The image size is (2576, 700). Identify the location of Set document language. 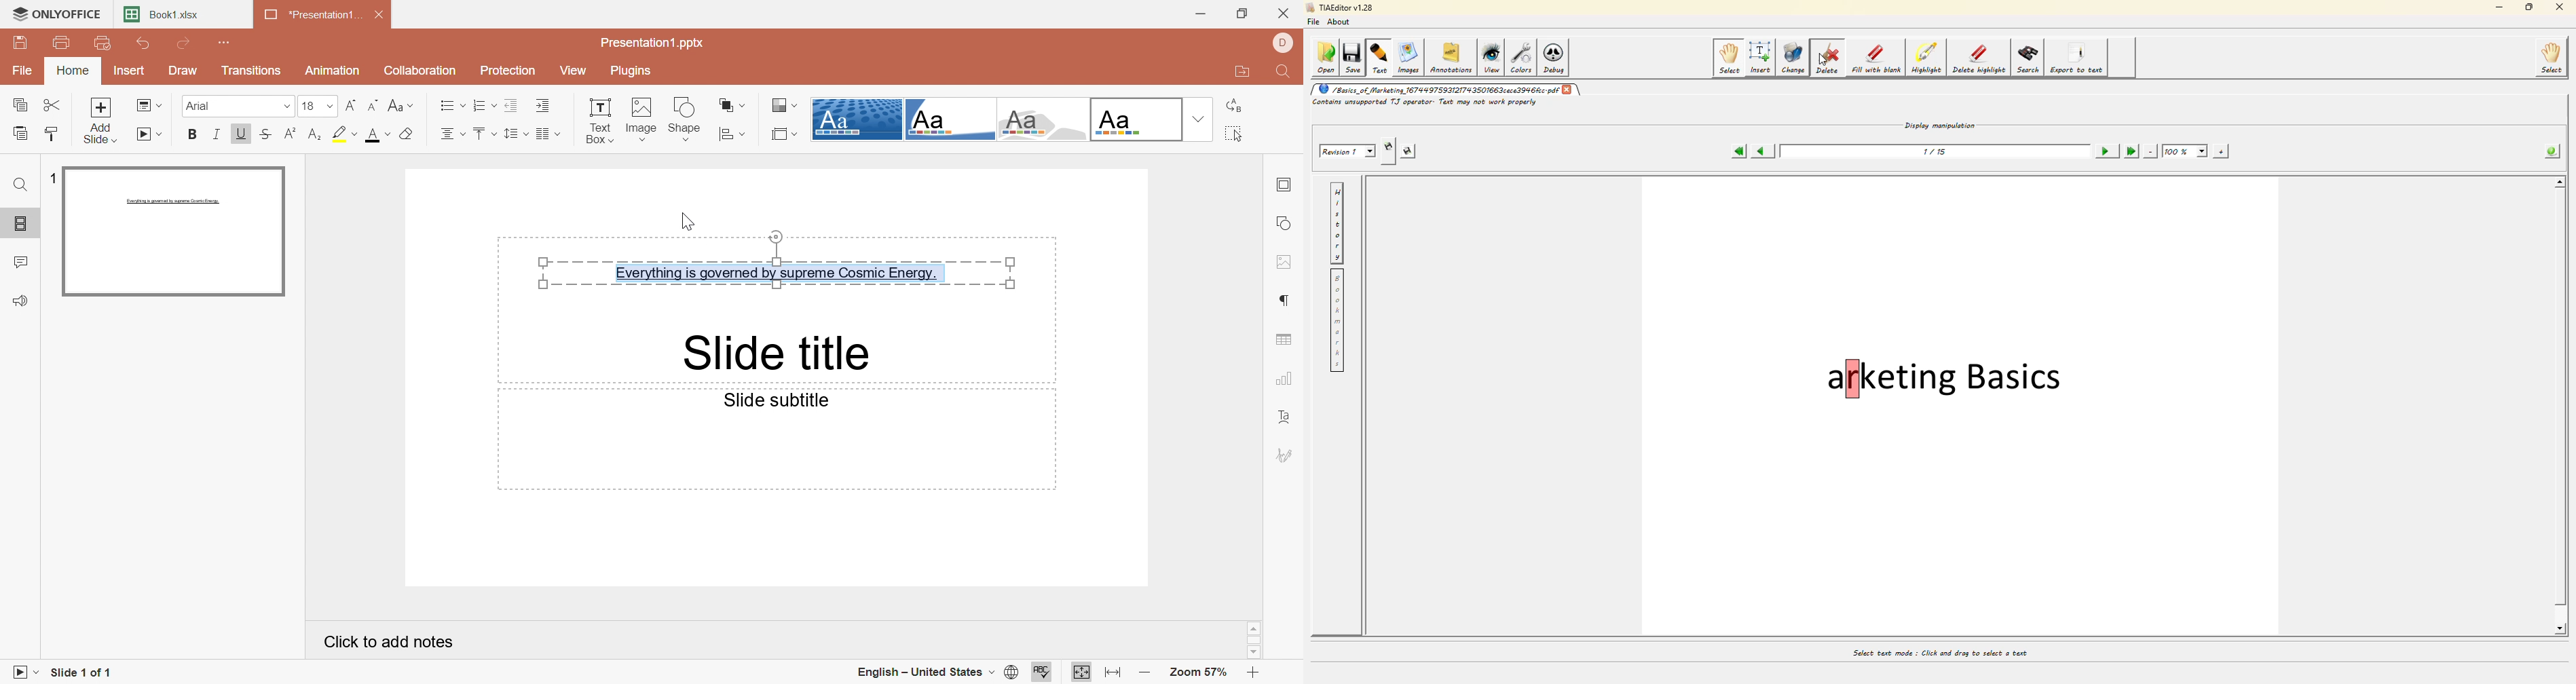
(1013, 672).